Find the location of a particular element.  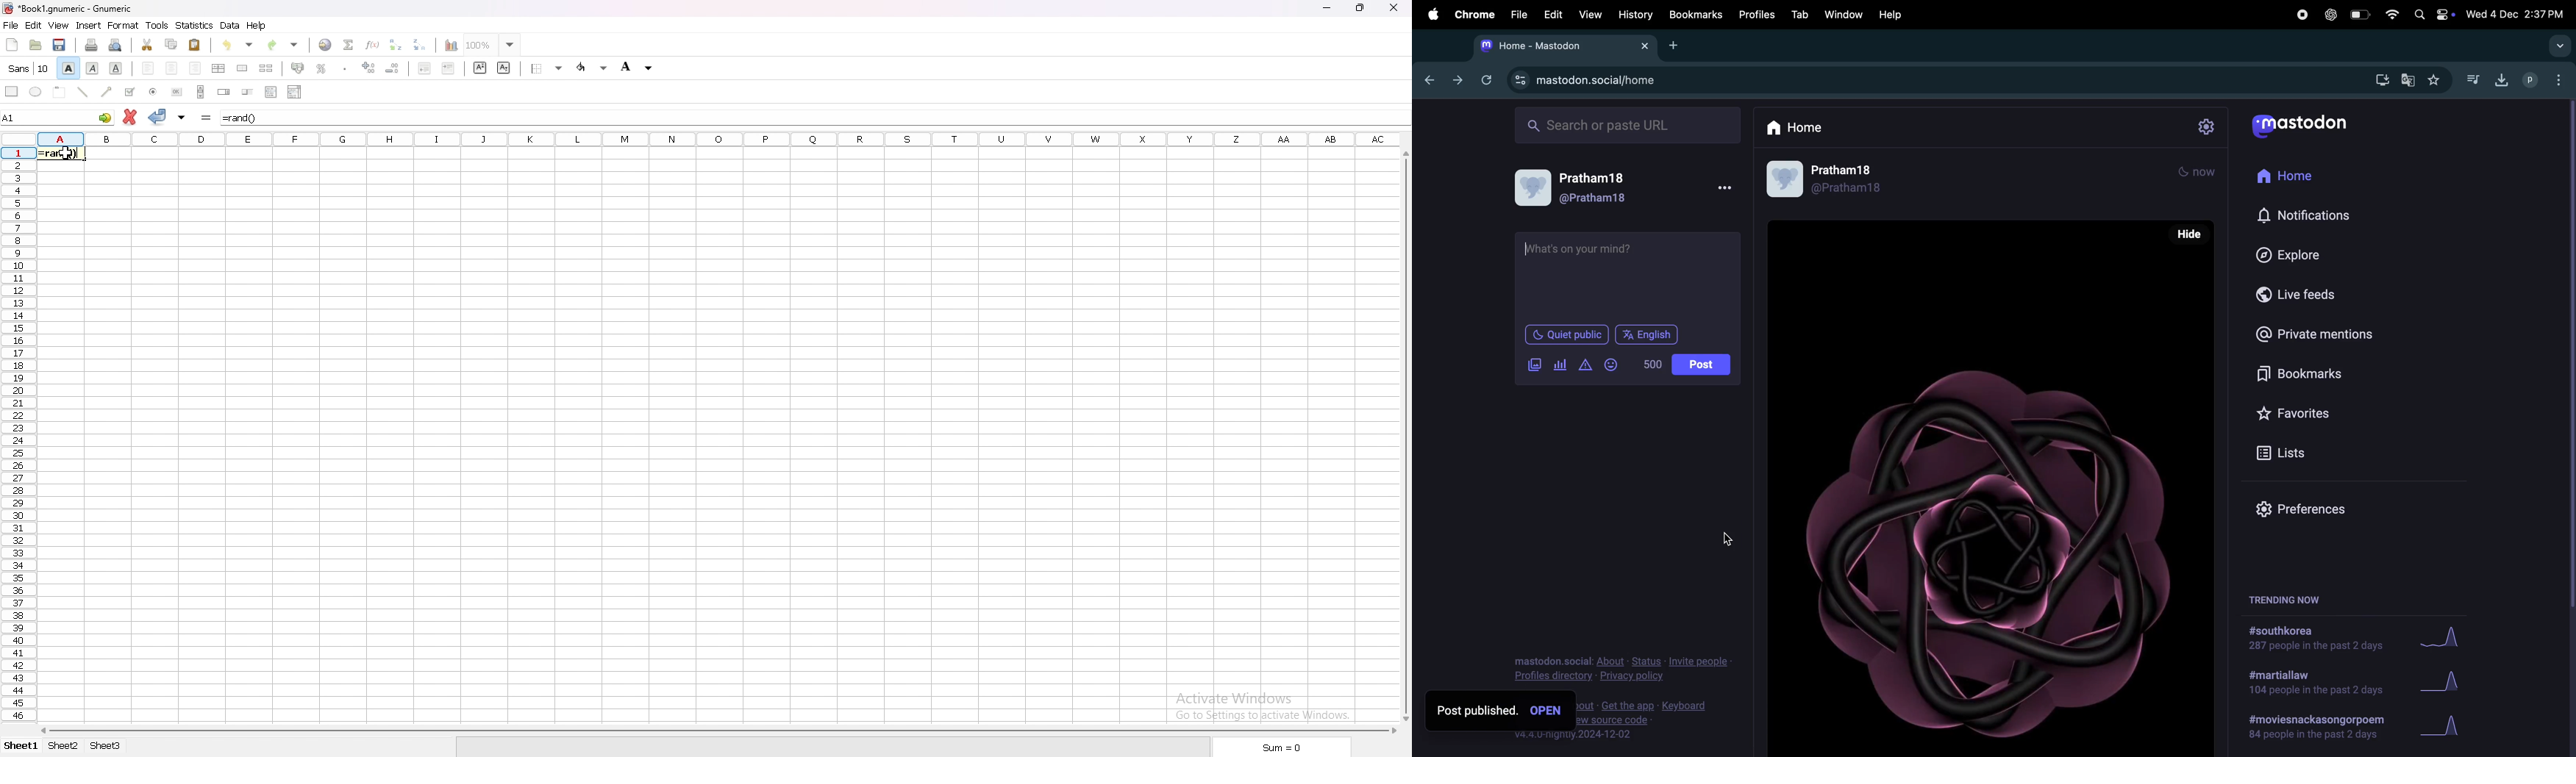

redo is located at coordinates (282, 45).